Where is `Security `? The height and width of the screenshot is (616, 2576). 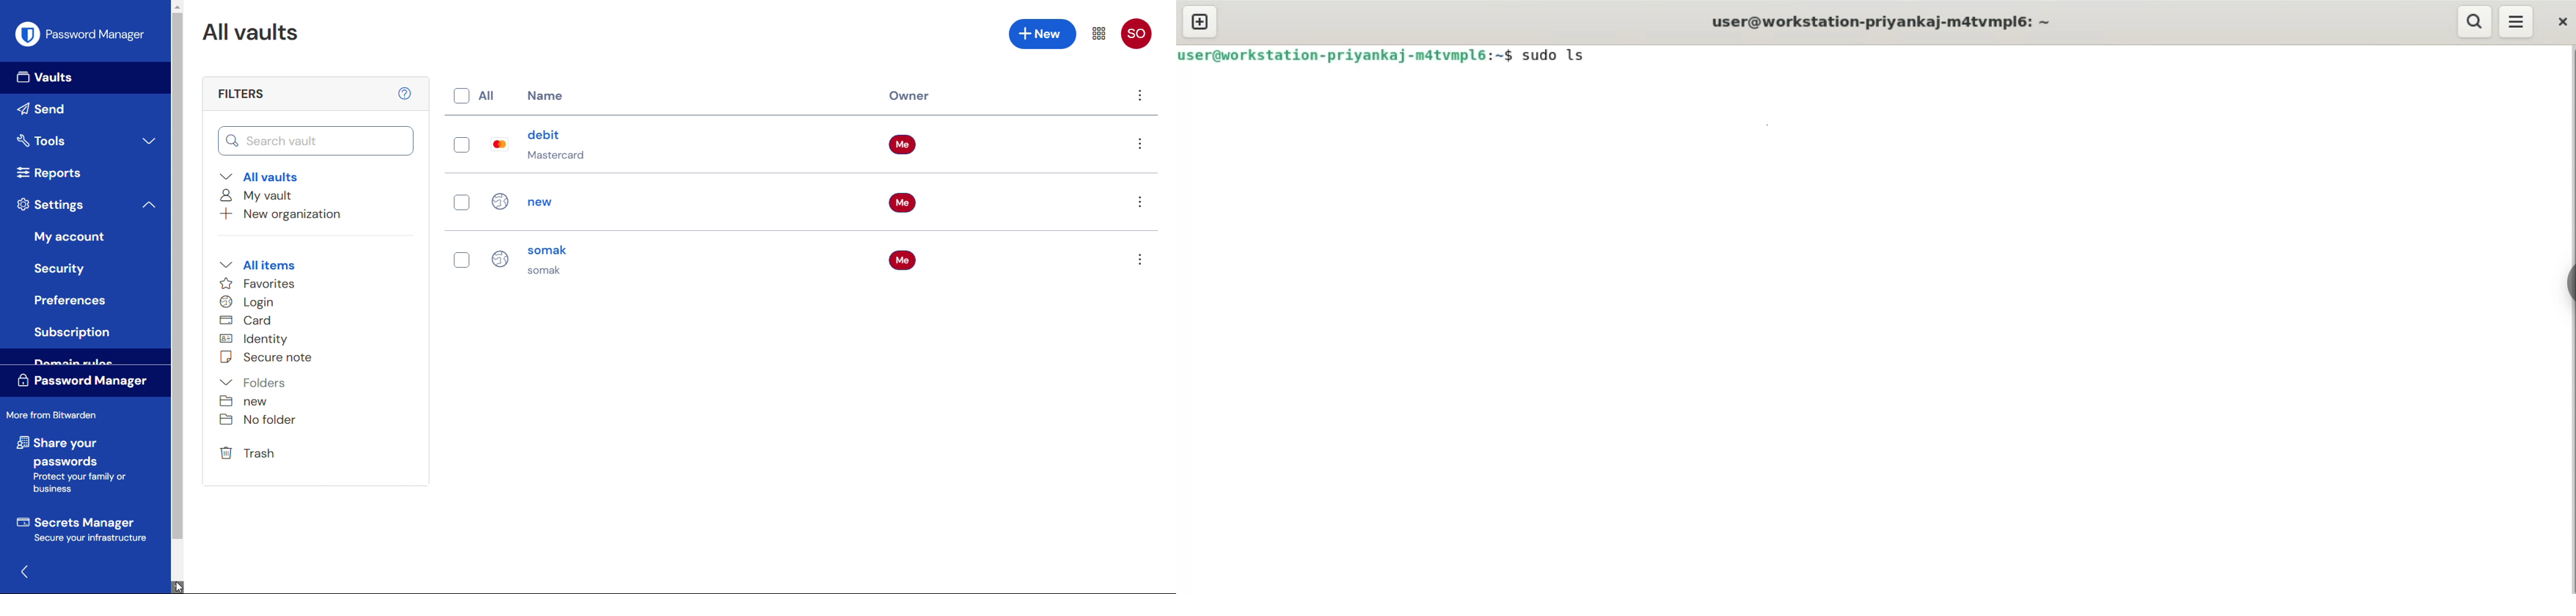 Security  is located at coordinates (64, 269).